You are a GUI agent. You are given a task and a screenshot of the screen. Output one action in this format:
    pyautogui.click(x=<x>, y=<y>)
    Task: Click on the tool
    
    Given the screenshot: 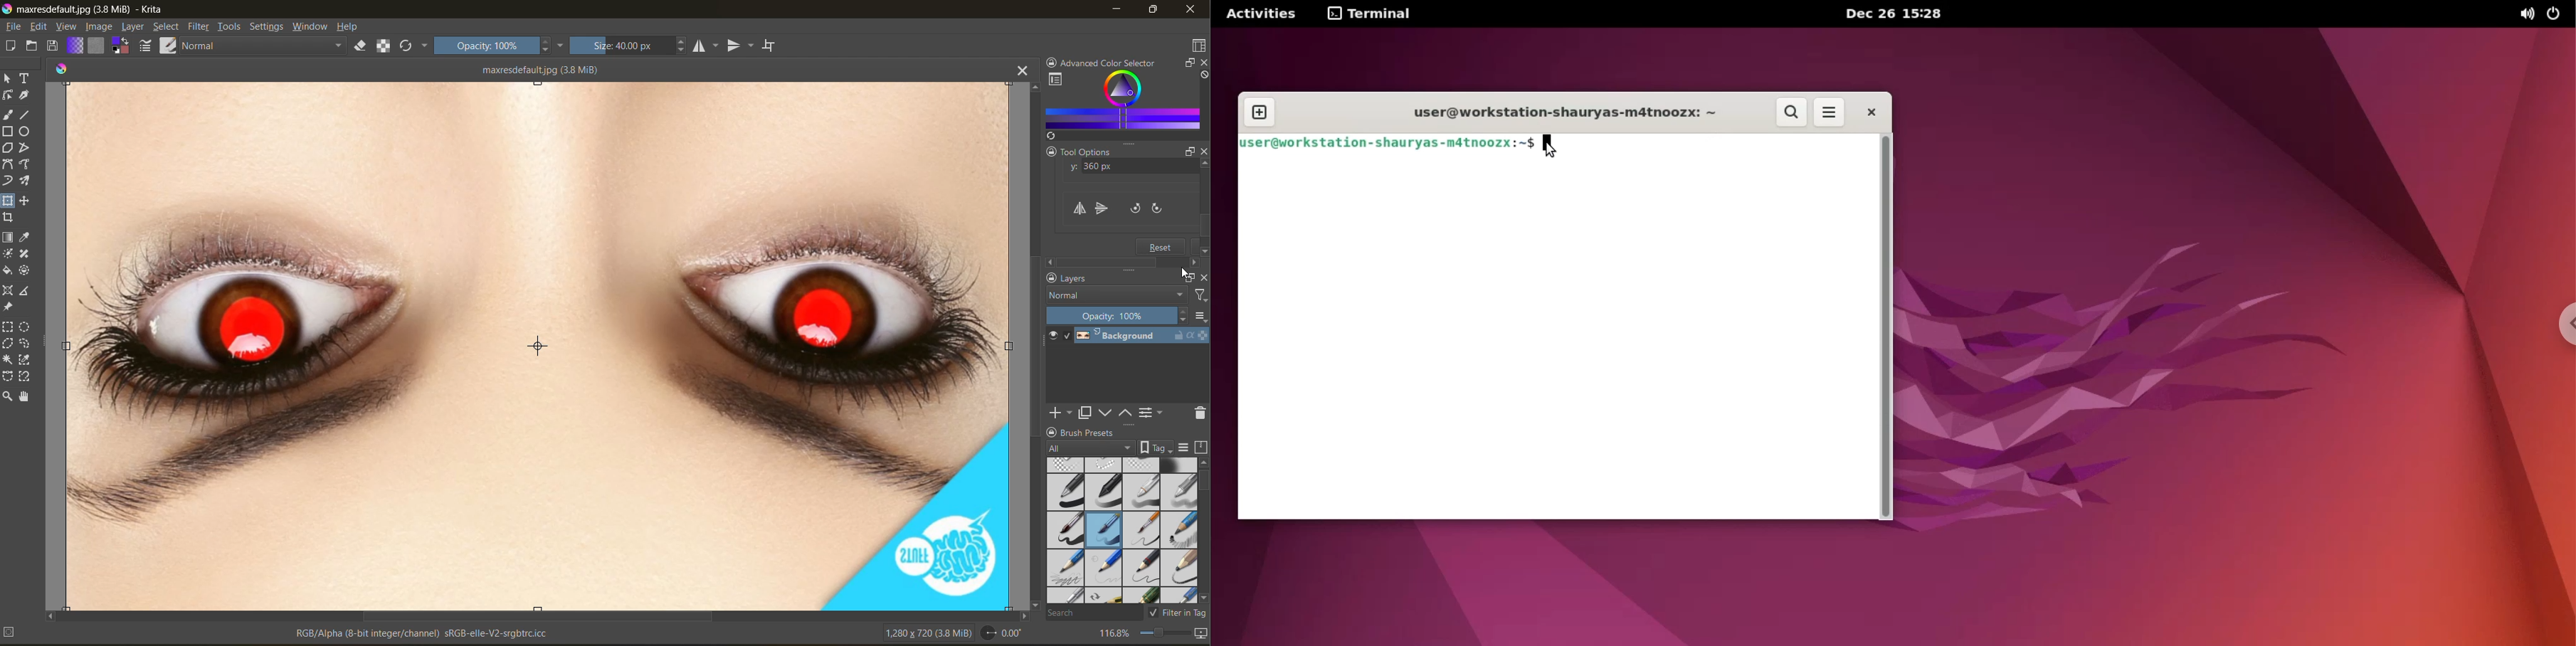 What is the action you would take?
    pyautogui.click(x=28, y=360)
    